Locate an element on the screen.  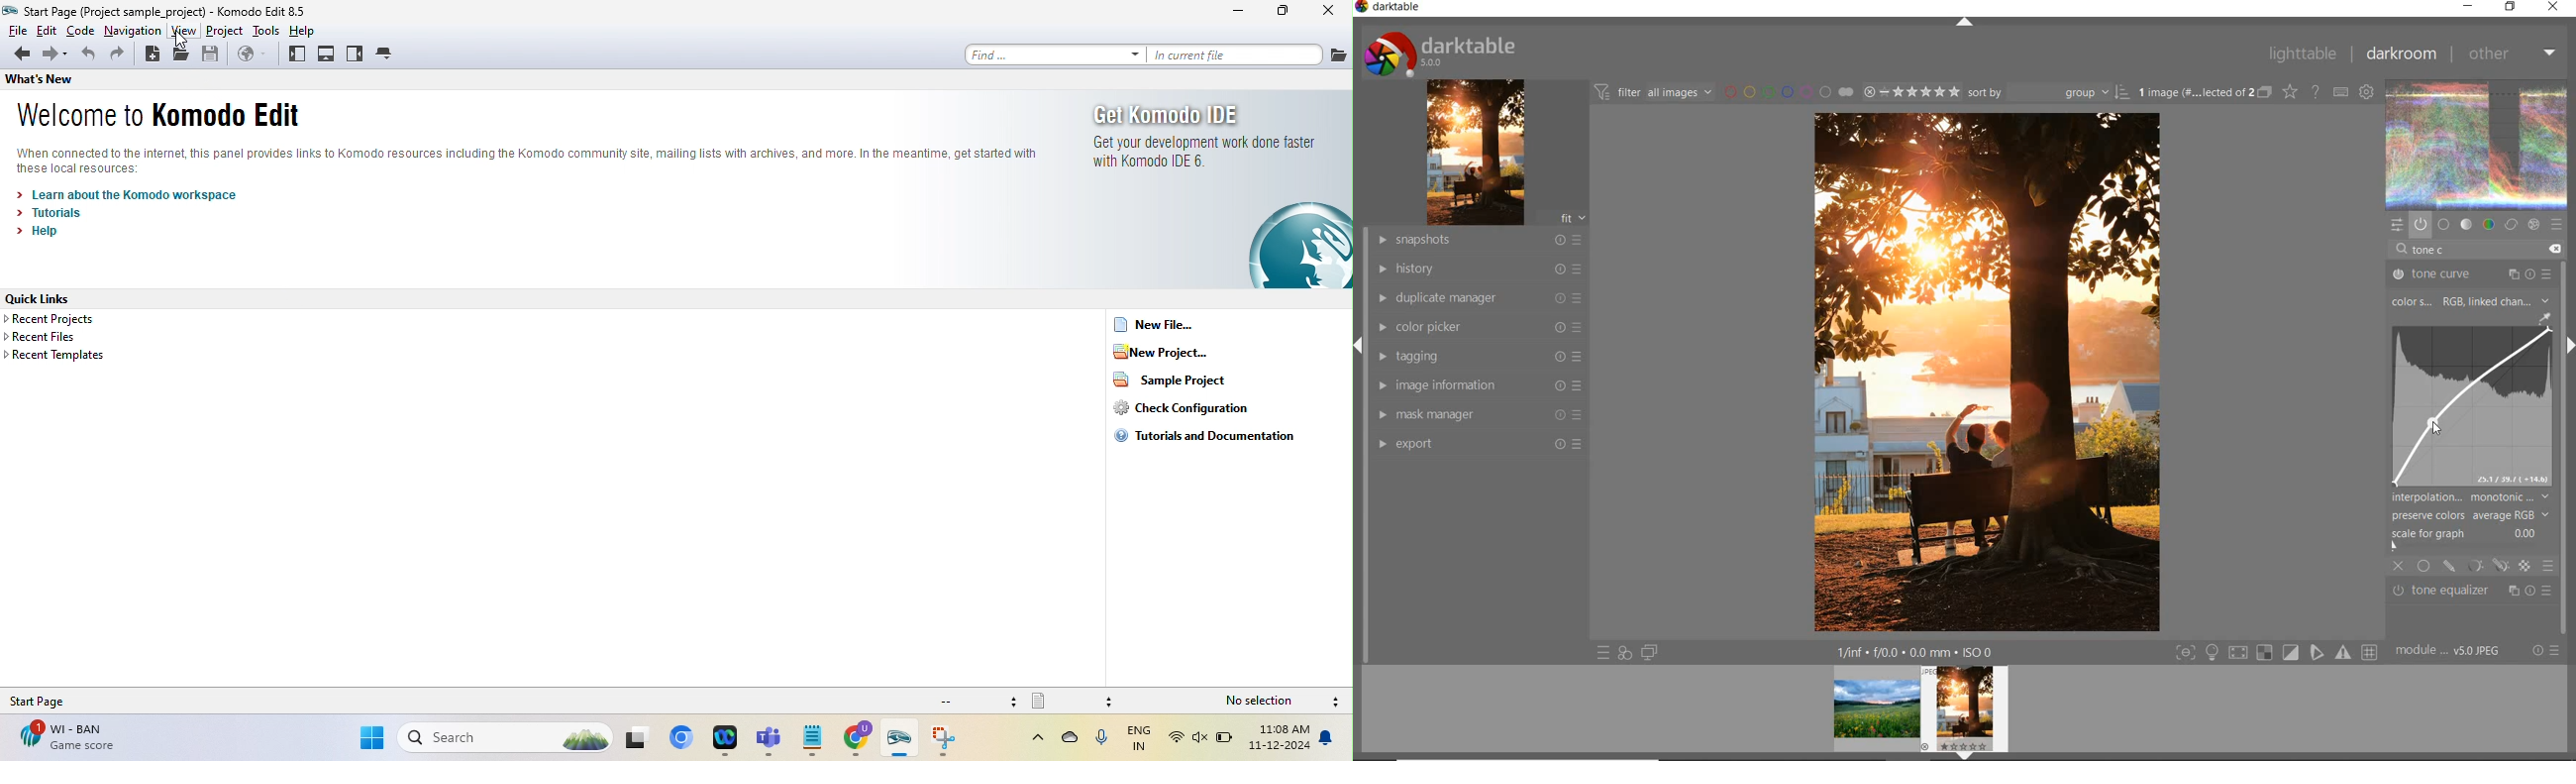
quick access for applying any of your styles is located at coordinates (1625, 652).